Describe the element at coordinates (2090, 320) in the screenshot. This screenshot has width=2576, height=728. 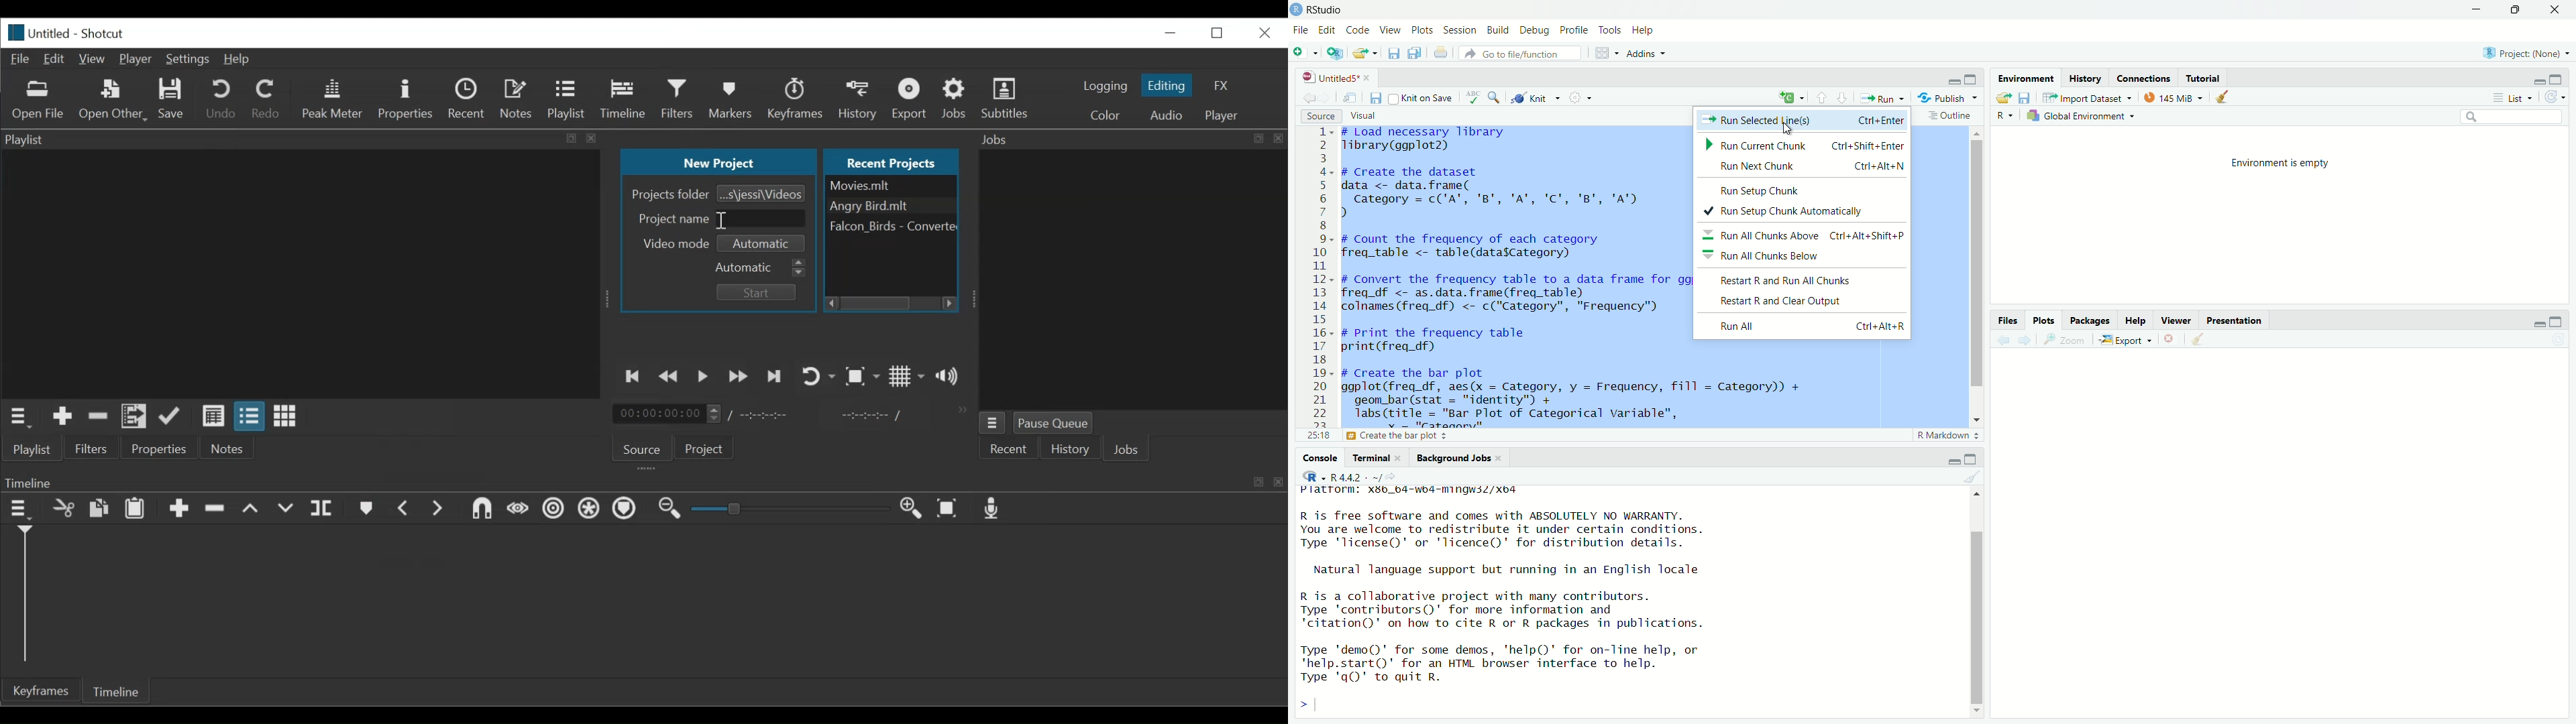
I see `packages` at that location.